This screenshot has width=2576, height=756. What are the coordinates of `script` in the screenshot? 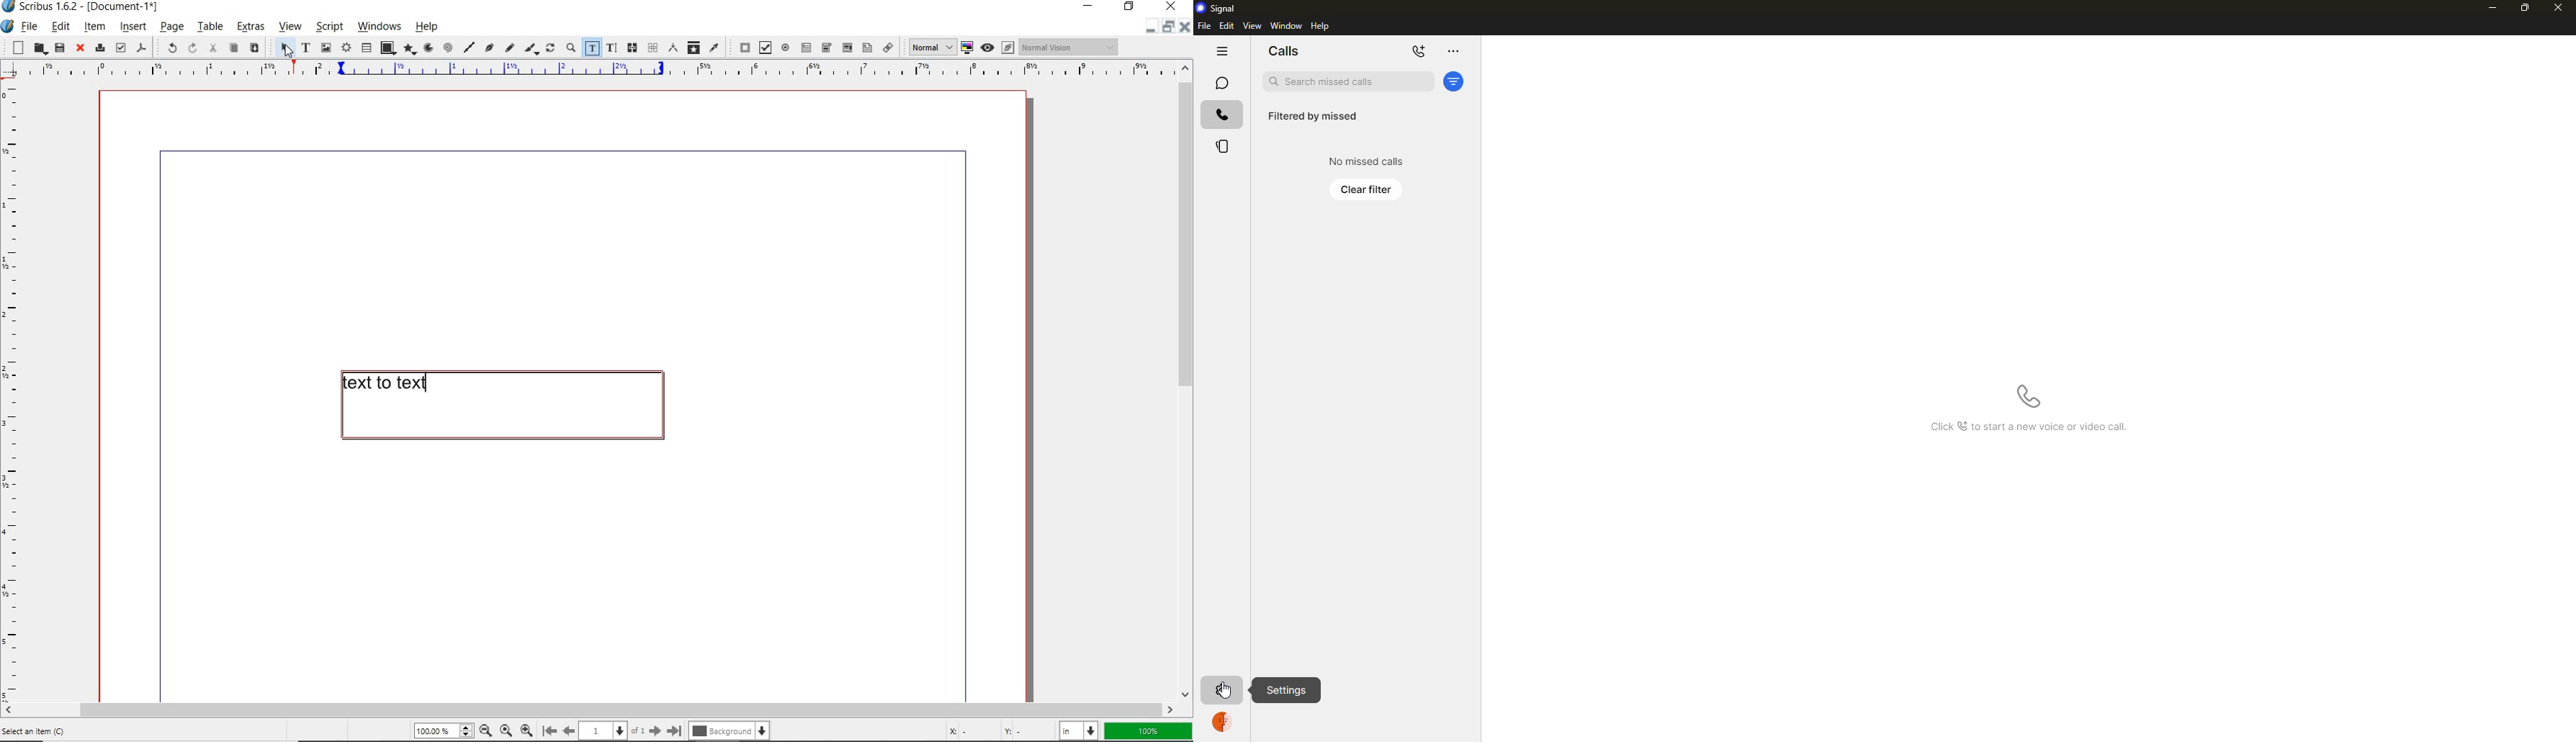 It's located at (328, 27).